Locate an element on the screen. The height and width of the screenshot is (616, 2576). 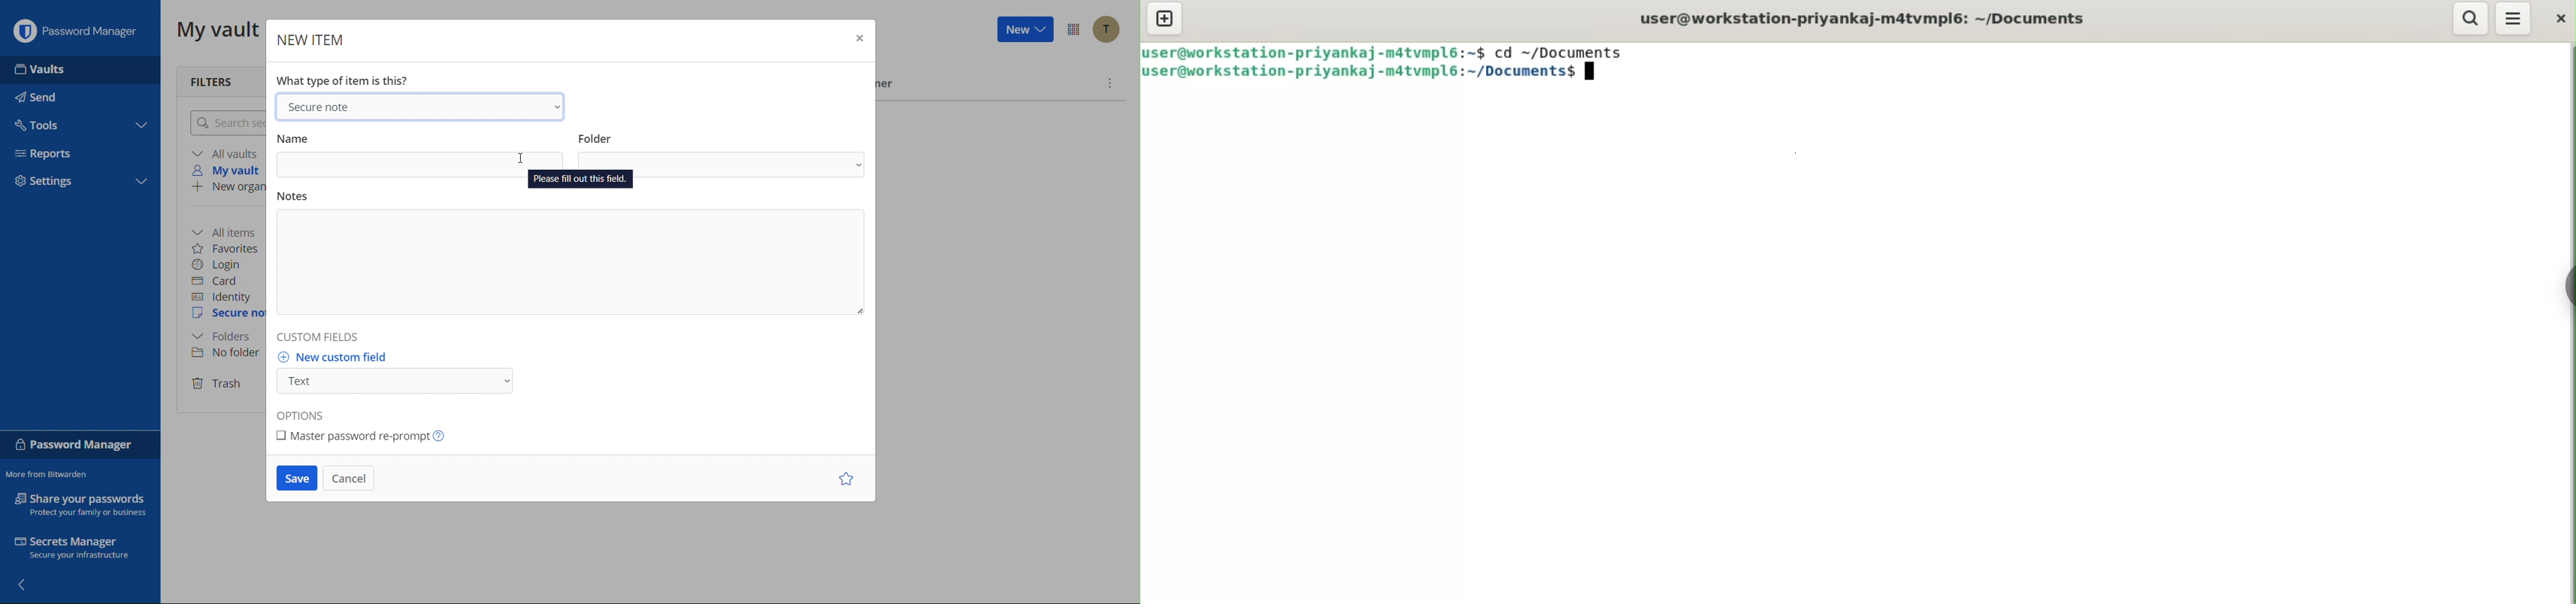
No folder is located at coordinates (225, 354).